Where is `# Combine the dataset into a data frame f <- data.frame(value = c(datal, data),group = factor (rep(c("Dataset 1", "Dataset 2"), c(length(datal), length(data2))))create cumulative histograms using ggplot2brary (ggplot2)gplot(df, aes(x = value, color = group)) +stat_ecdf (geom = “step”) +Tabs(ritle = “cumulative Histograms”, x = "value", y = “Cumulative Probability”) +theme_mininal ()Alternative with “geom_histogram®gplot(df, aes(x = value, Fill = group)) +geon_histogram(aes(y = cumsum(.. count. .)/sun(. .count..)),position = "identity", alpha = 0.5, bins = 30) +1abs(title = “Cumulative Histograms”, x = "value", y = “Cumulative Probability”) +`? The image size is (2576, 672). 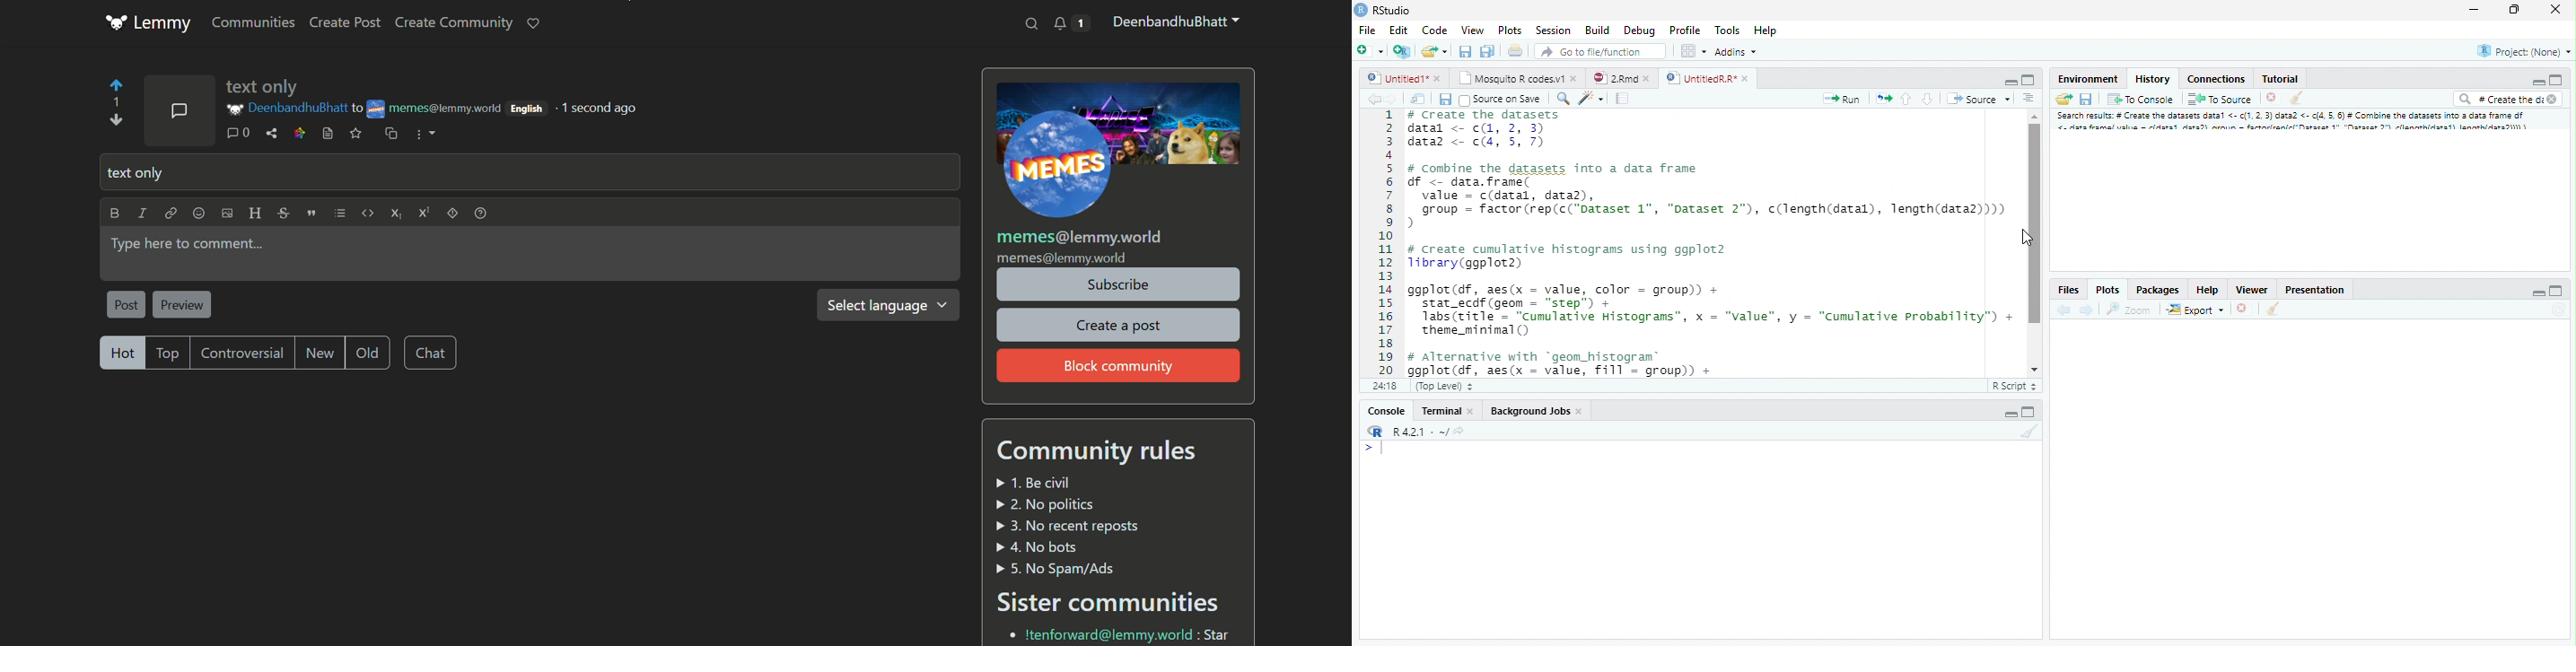 # Combine the dataset into a data frame f <- data.frame(value = c(datal, data),group = factor (rep(c("Dataset 1", "Dataset 2"), c(length(datal), length(data2))))create cumulative histograms using ggplot2brary (ggplot2)gplot(df, aes(x = value, color = group)) +stat_ecdf (geom = “step”) +Tabs(ritle = “cumulative Histograms”, x = "value", y = “Cumulative Probability”) +theme_mininal ()Alternative with “geom_histogram®gplot(df, aes(x = value, Fill = group)) +geon_histogram(aes(y = cumsum(.. count. .)/sun(. .count..)),position = "identity", alpha = 0.5, bins = 30) +1abs(title = “Cumulative Histograms”, x = "value", y = “Cumulative Probability”) + is located at coordinates (1713, 243).